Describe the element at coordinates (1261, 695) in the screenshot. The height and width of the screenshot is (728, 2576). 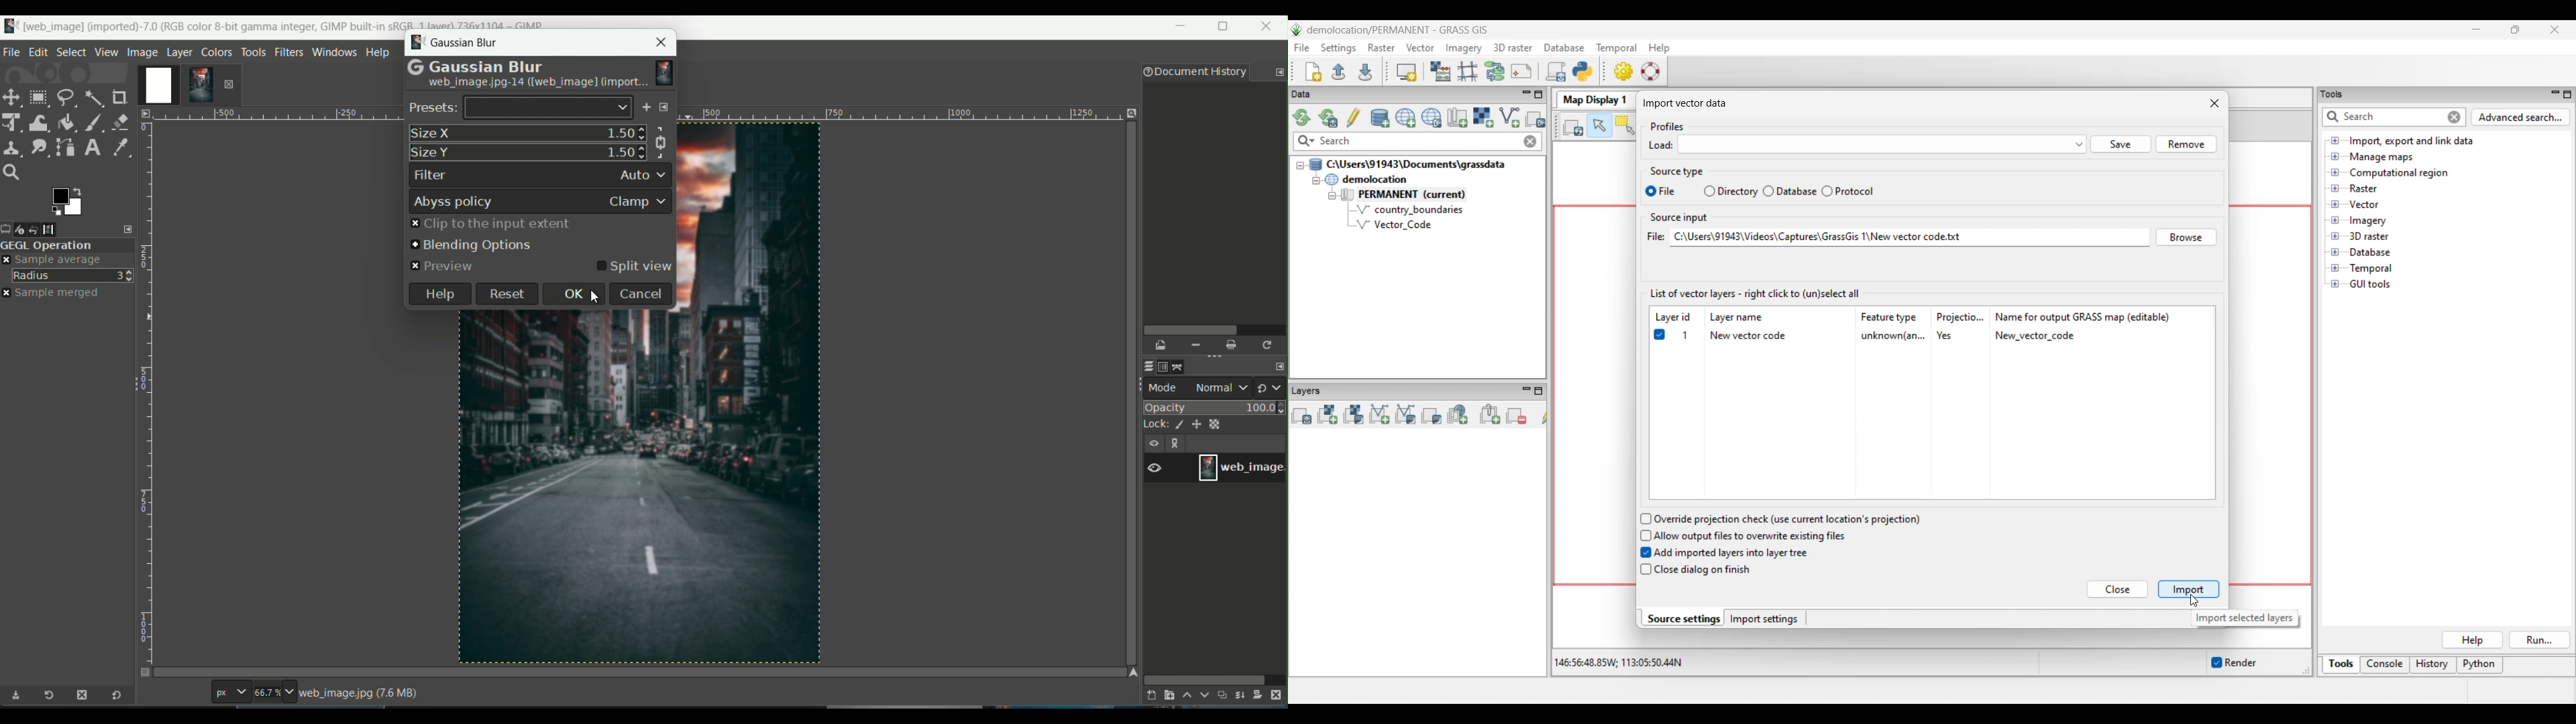
I see `add a mask` at that location.